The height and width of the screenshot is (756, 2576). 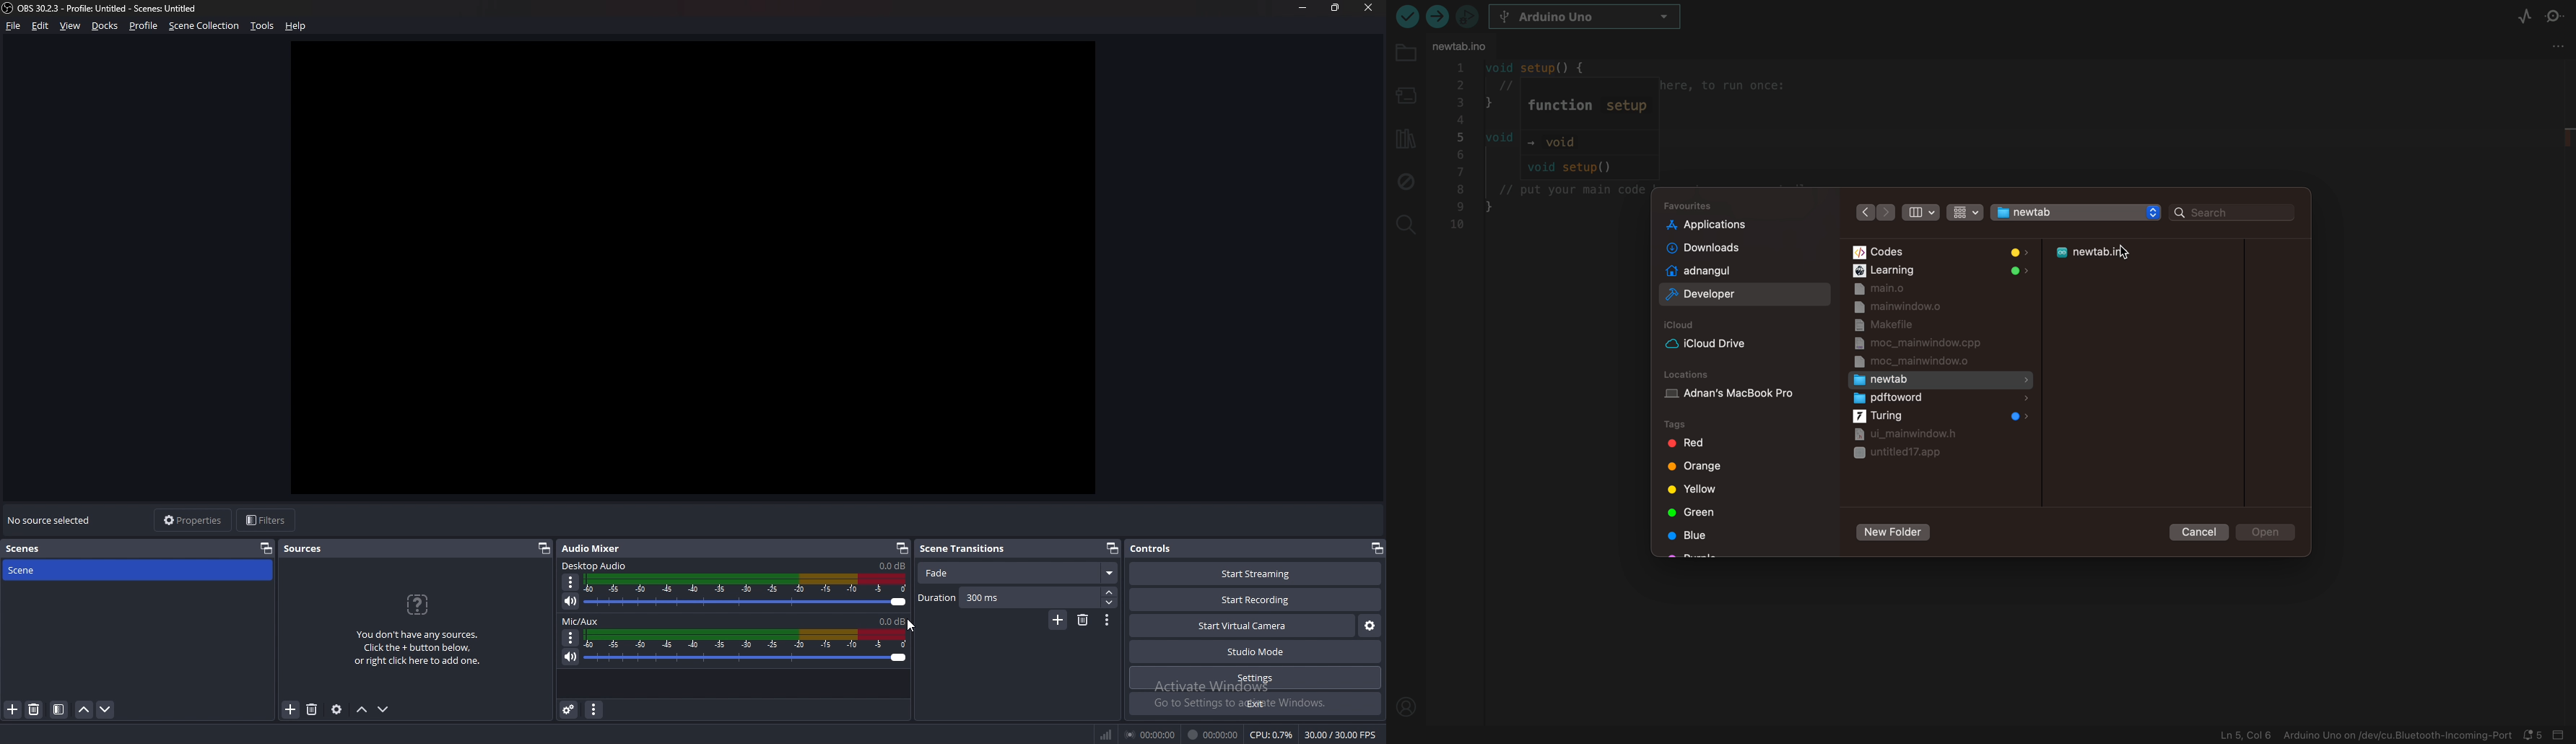 I want to click on file, so click(x=16, y=26).